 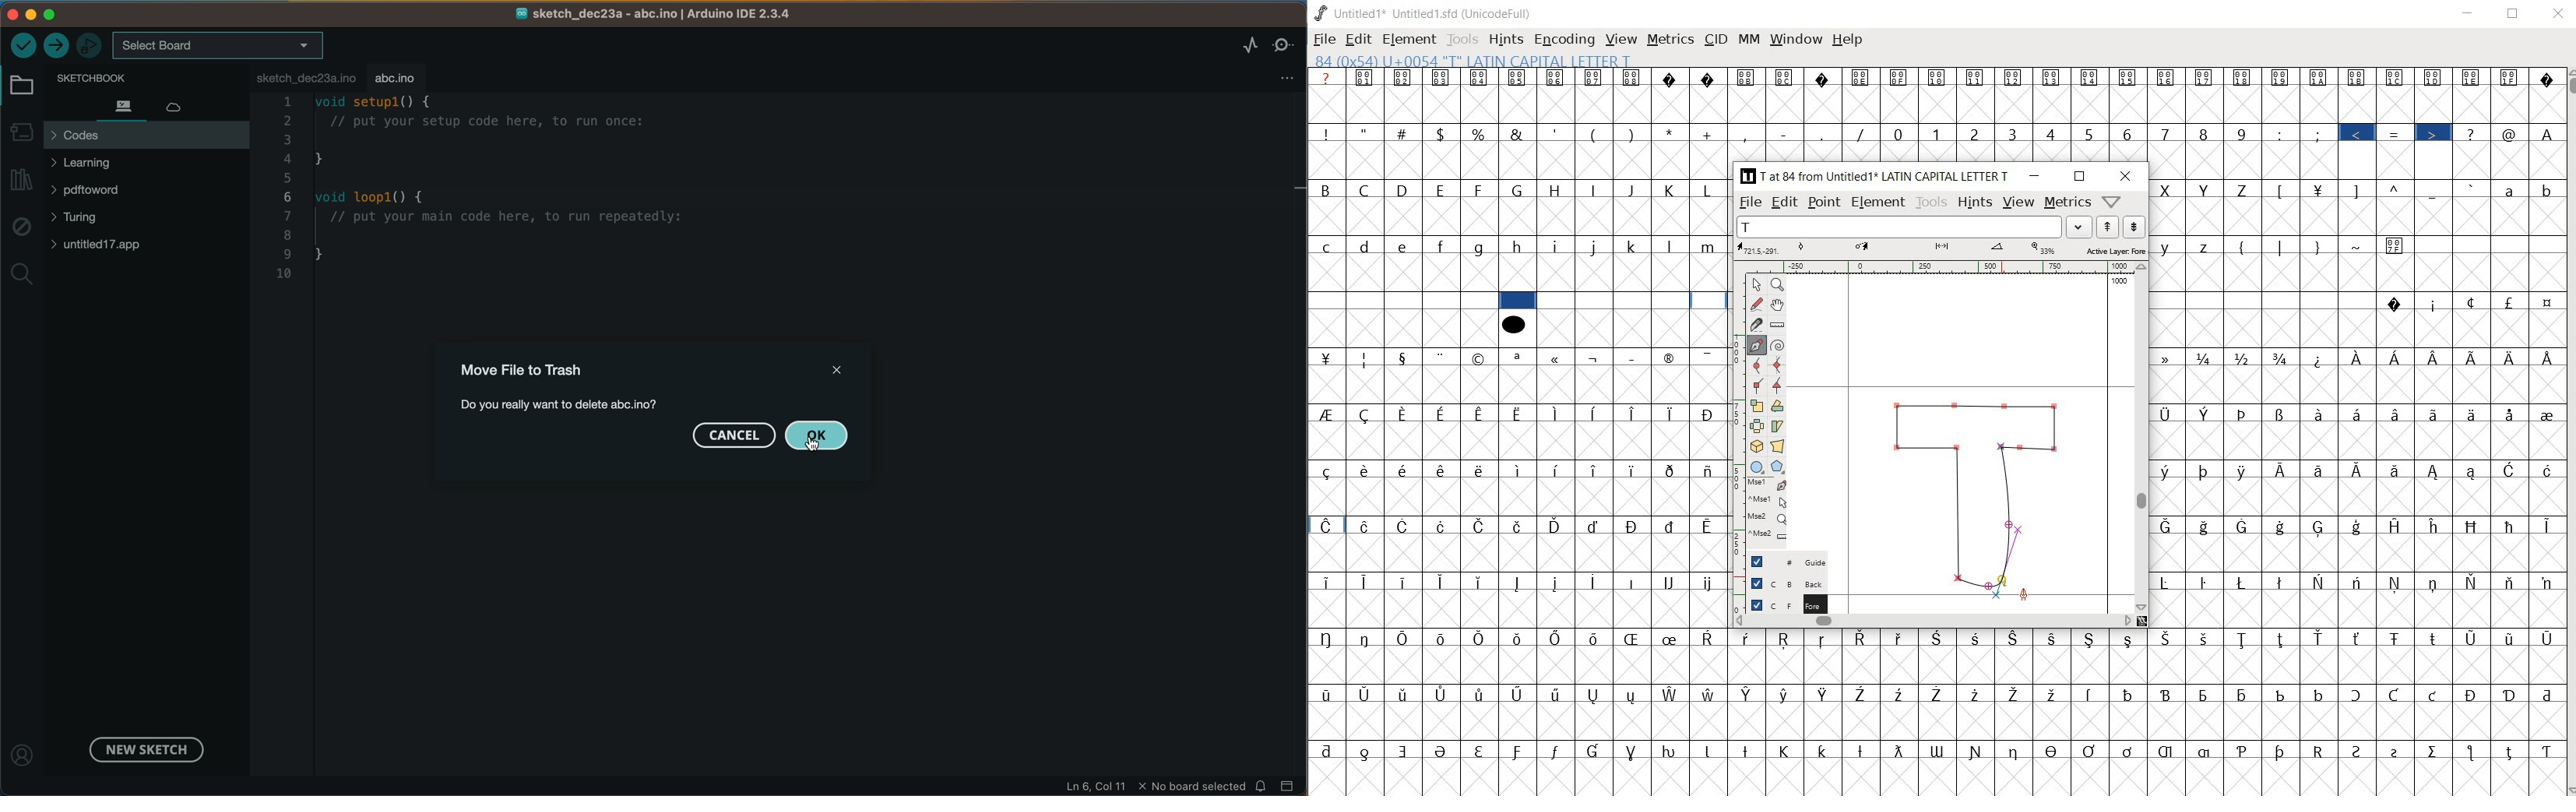 I want to click on Symbol, so click(x=2091, y=637).